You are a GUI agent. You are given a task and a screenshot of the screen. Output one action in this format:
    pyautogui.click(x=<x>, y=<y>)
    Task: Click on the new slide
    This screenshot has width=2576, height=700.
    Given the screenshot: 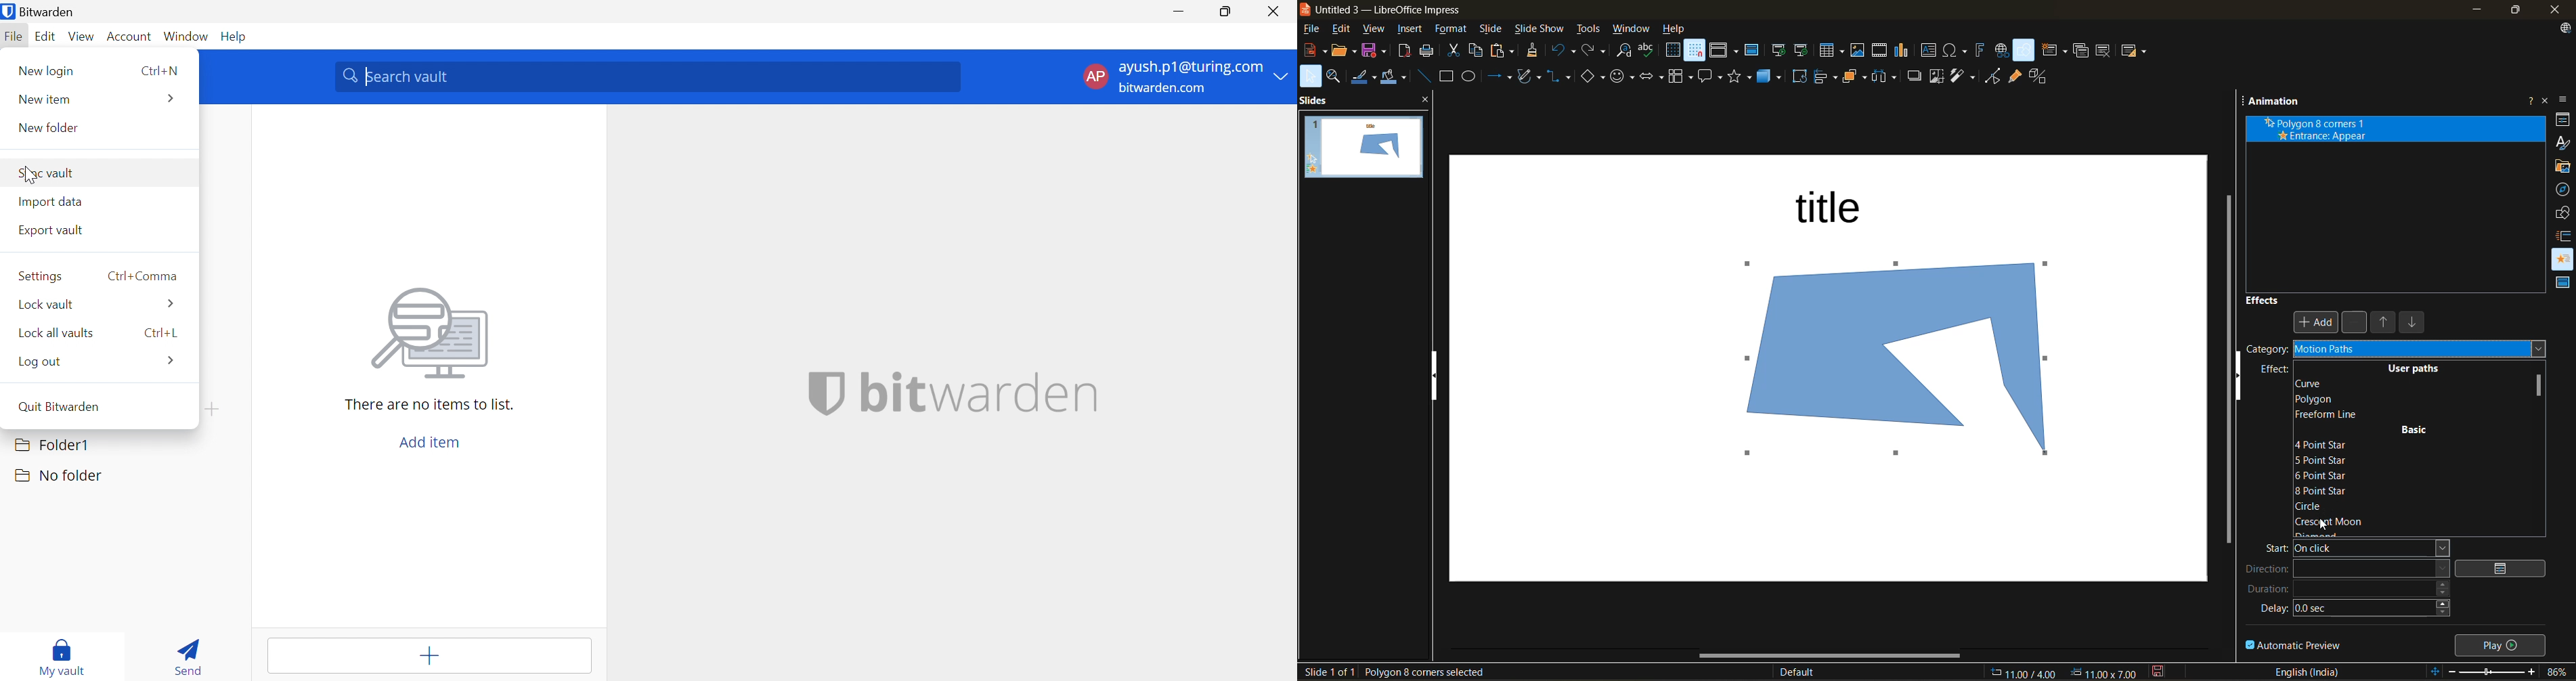 What is the action you would take?
    pyautogui.click(x=2053, y=50)
    